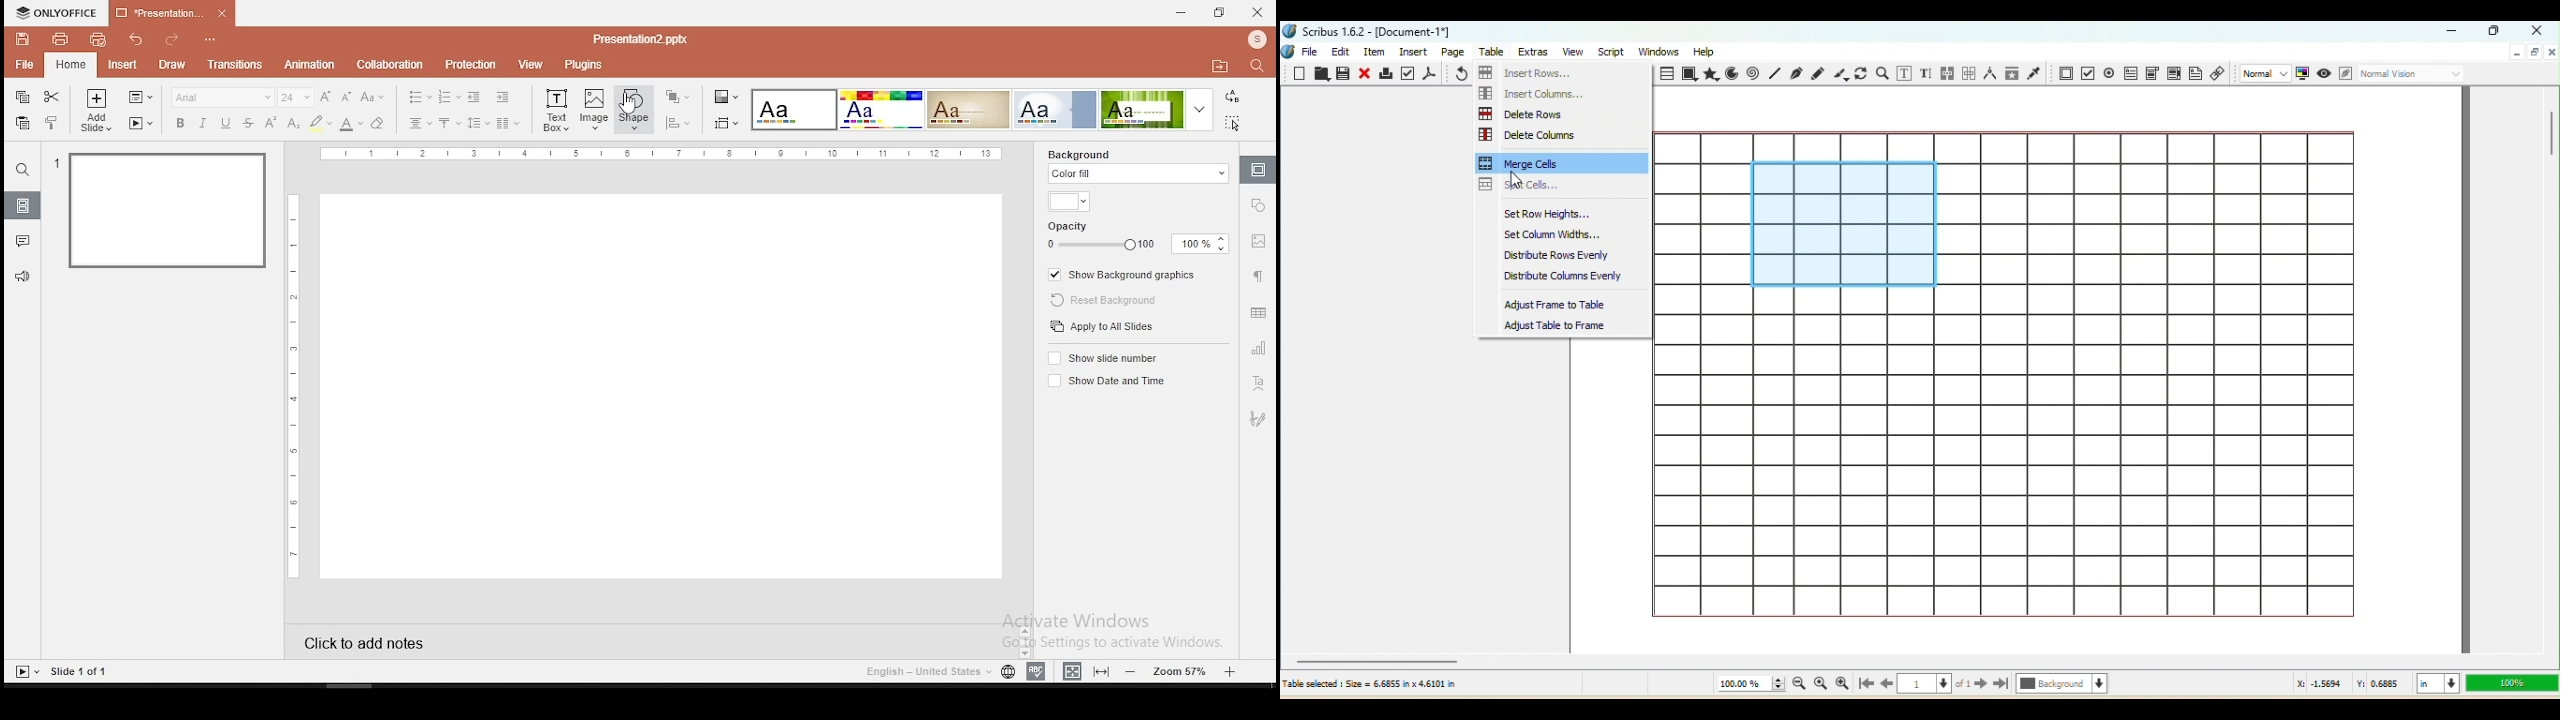 The width and height of the screenshot is (2576, 728). I want to click on Go to the next page, so click(1981, 685).